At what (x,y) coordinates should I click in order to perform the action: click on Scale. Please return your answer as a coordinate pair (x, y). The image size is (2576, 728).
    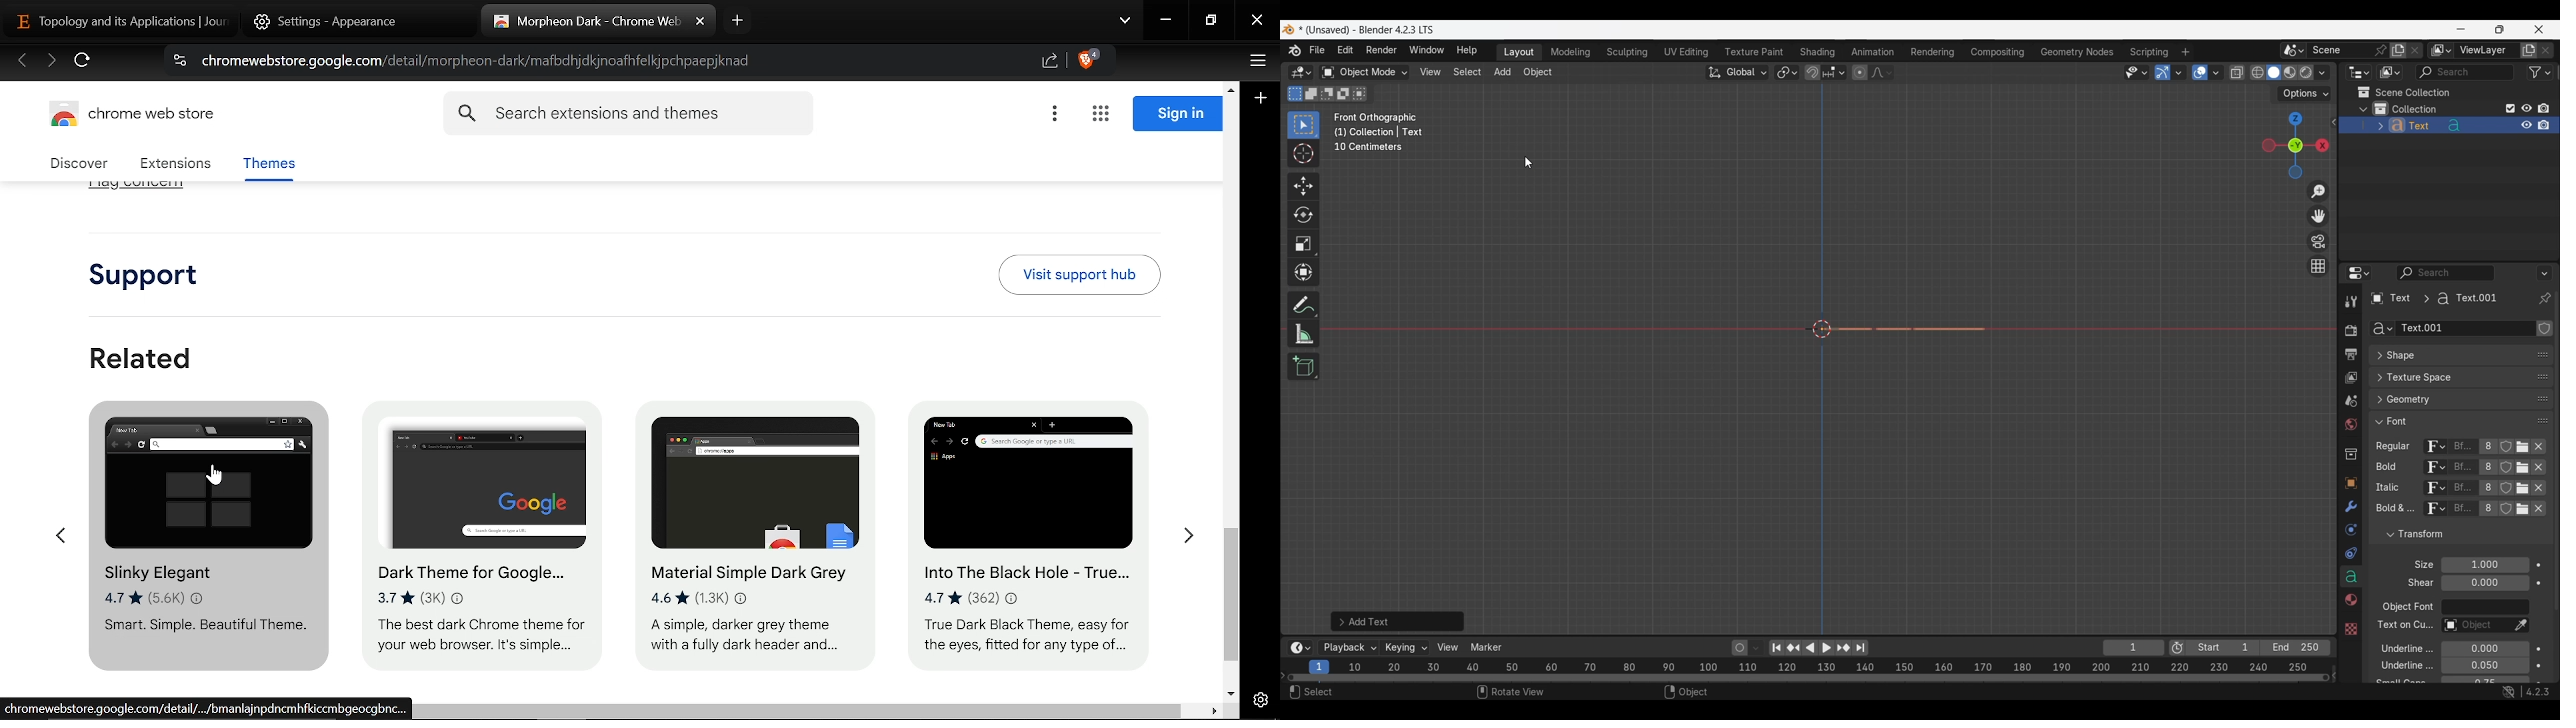
    Looking at the image, I should click on (1304, 244).